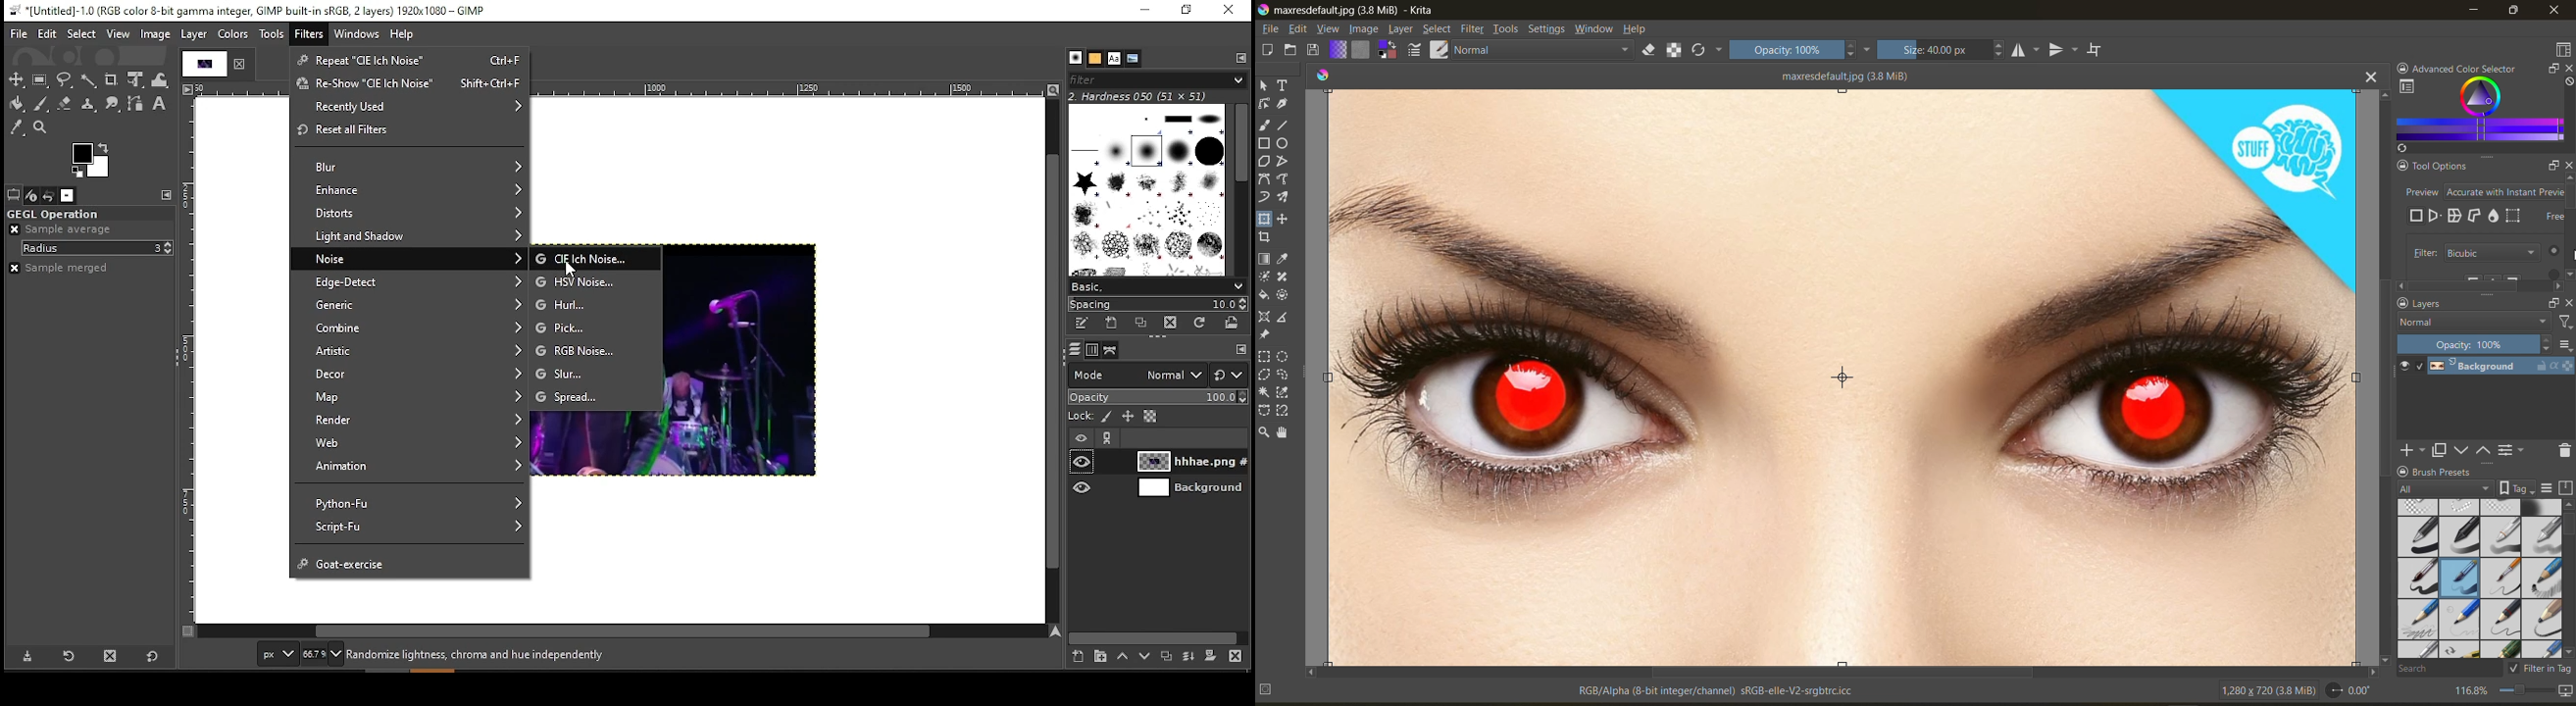 Image resolution: width=2576 pixels, height=728 pixels. What do you see at coordinates (1076, 659) in the screenshot?
I see `new layer` at bounding box center [1076, 659].